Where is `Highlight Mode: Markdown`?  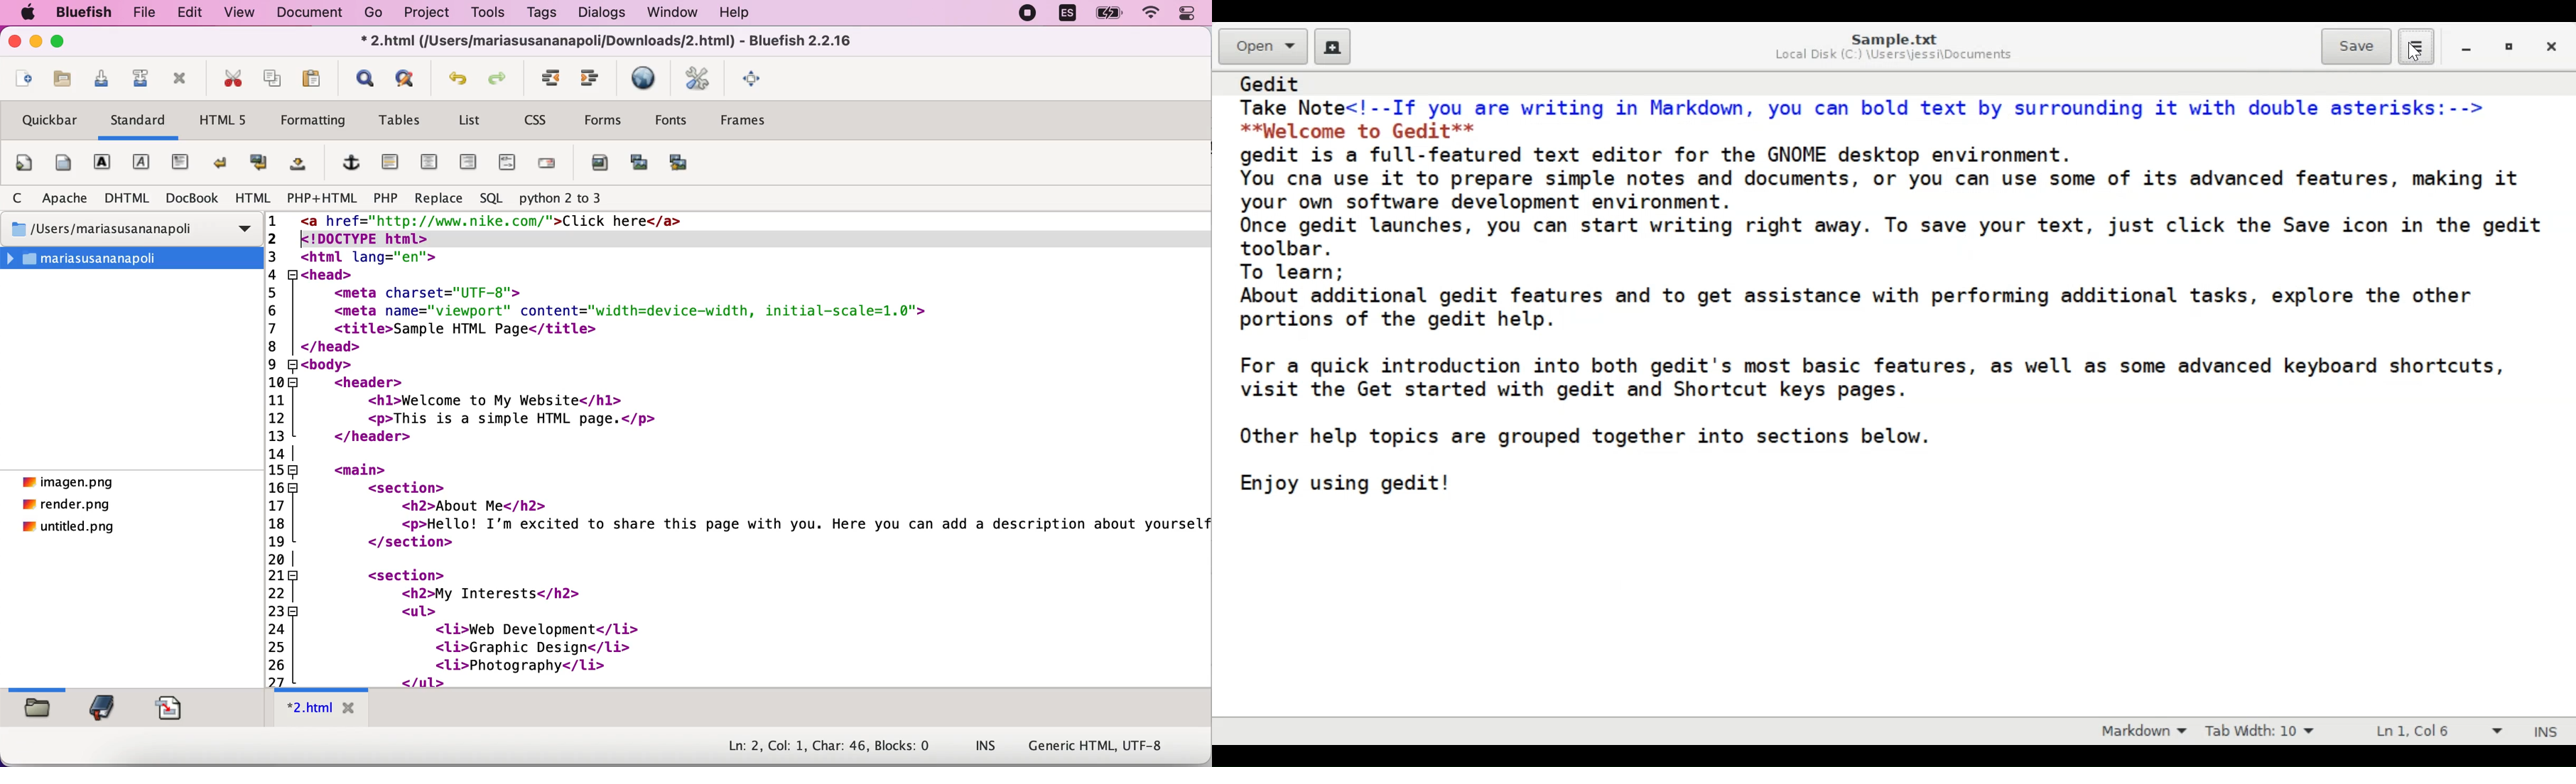
Highlight Mode: Markdown is located at coordinates (2149, 730).